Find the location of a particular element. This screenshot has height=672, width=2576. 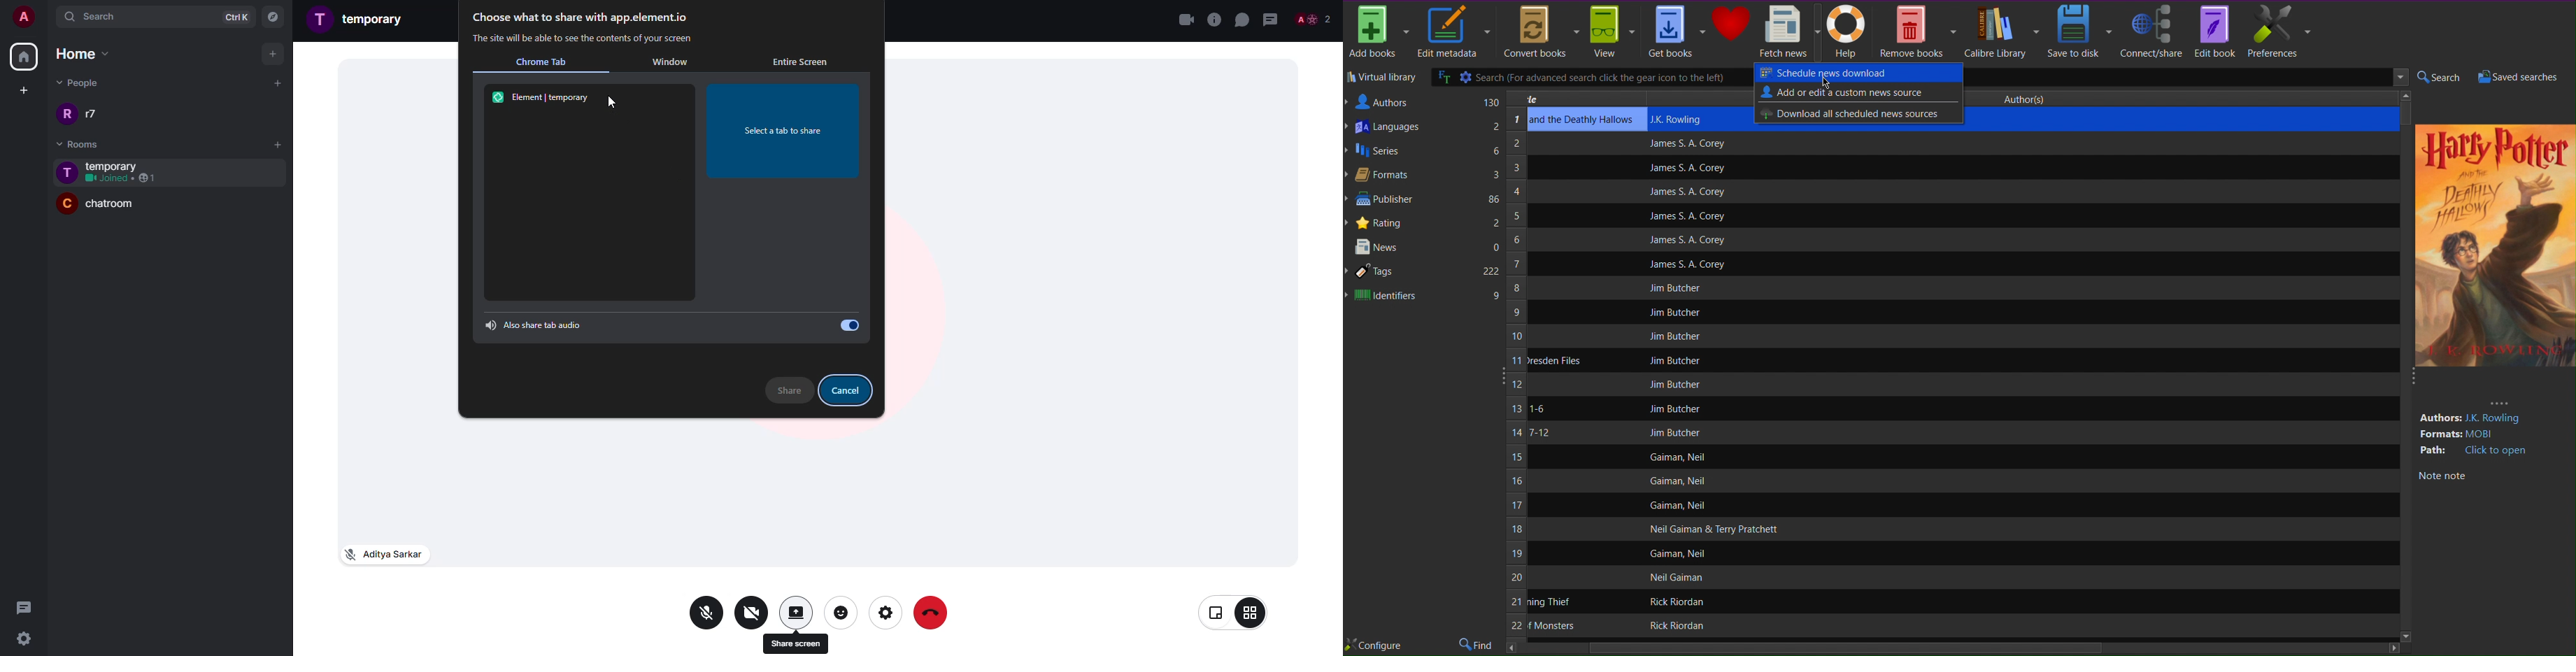

share is located at coordinates (791, 392).